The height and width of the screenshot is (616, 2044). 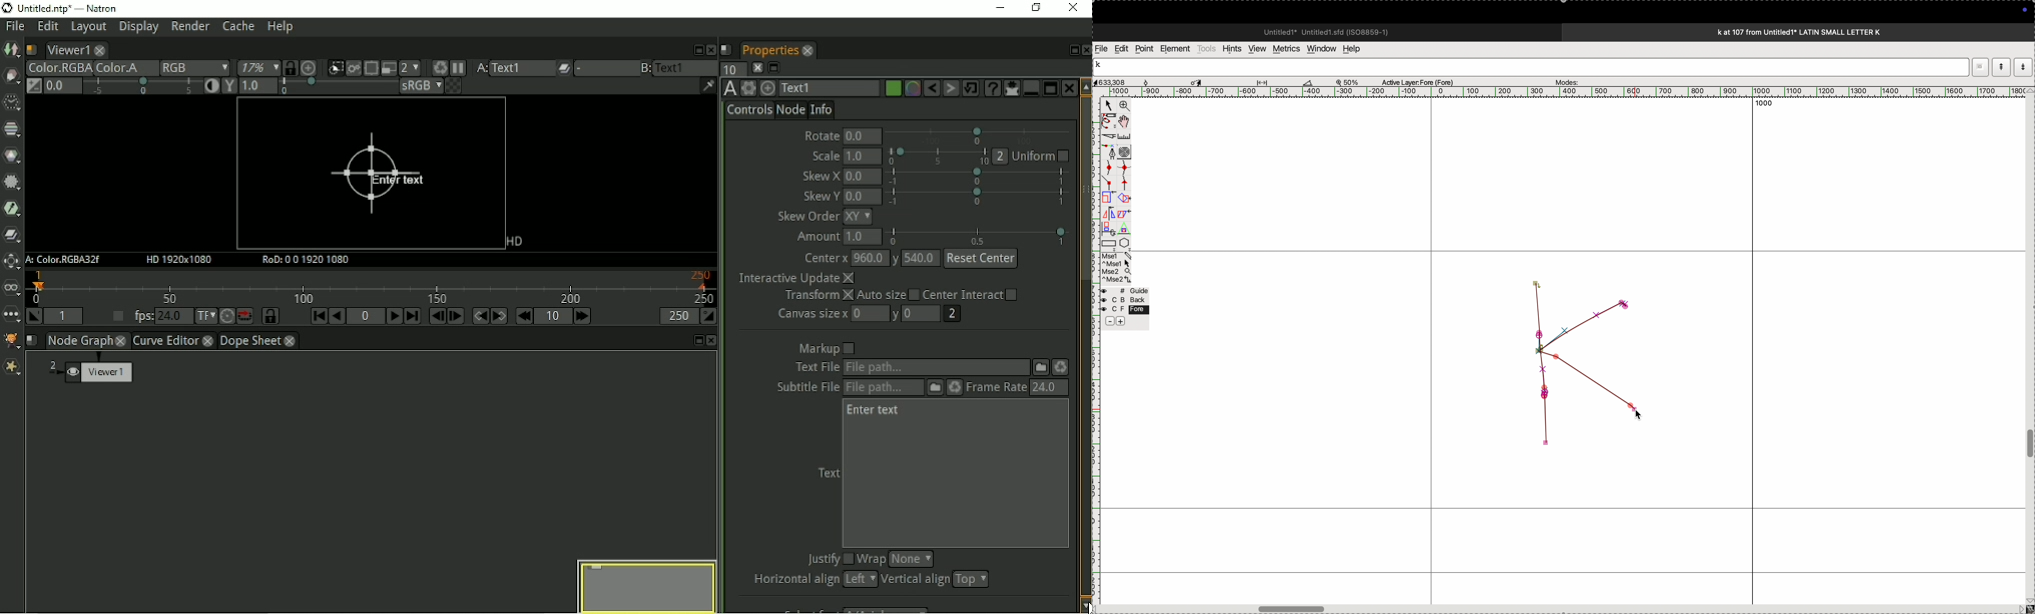 What do you see at coordinates (1108, 107) in the screenshot?
I see `cursor` at bounding box center [1108, 107].